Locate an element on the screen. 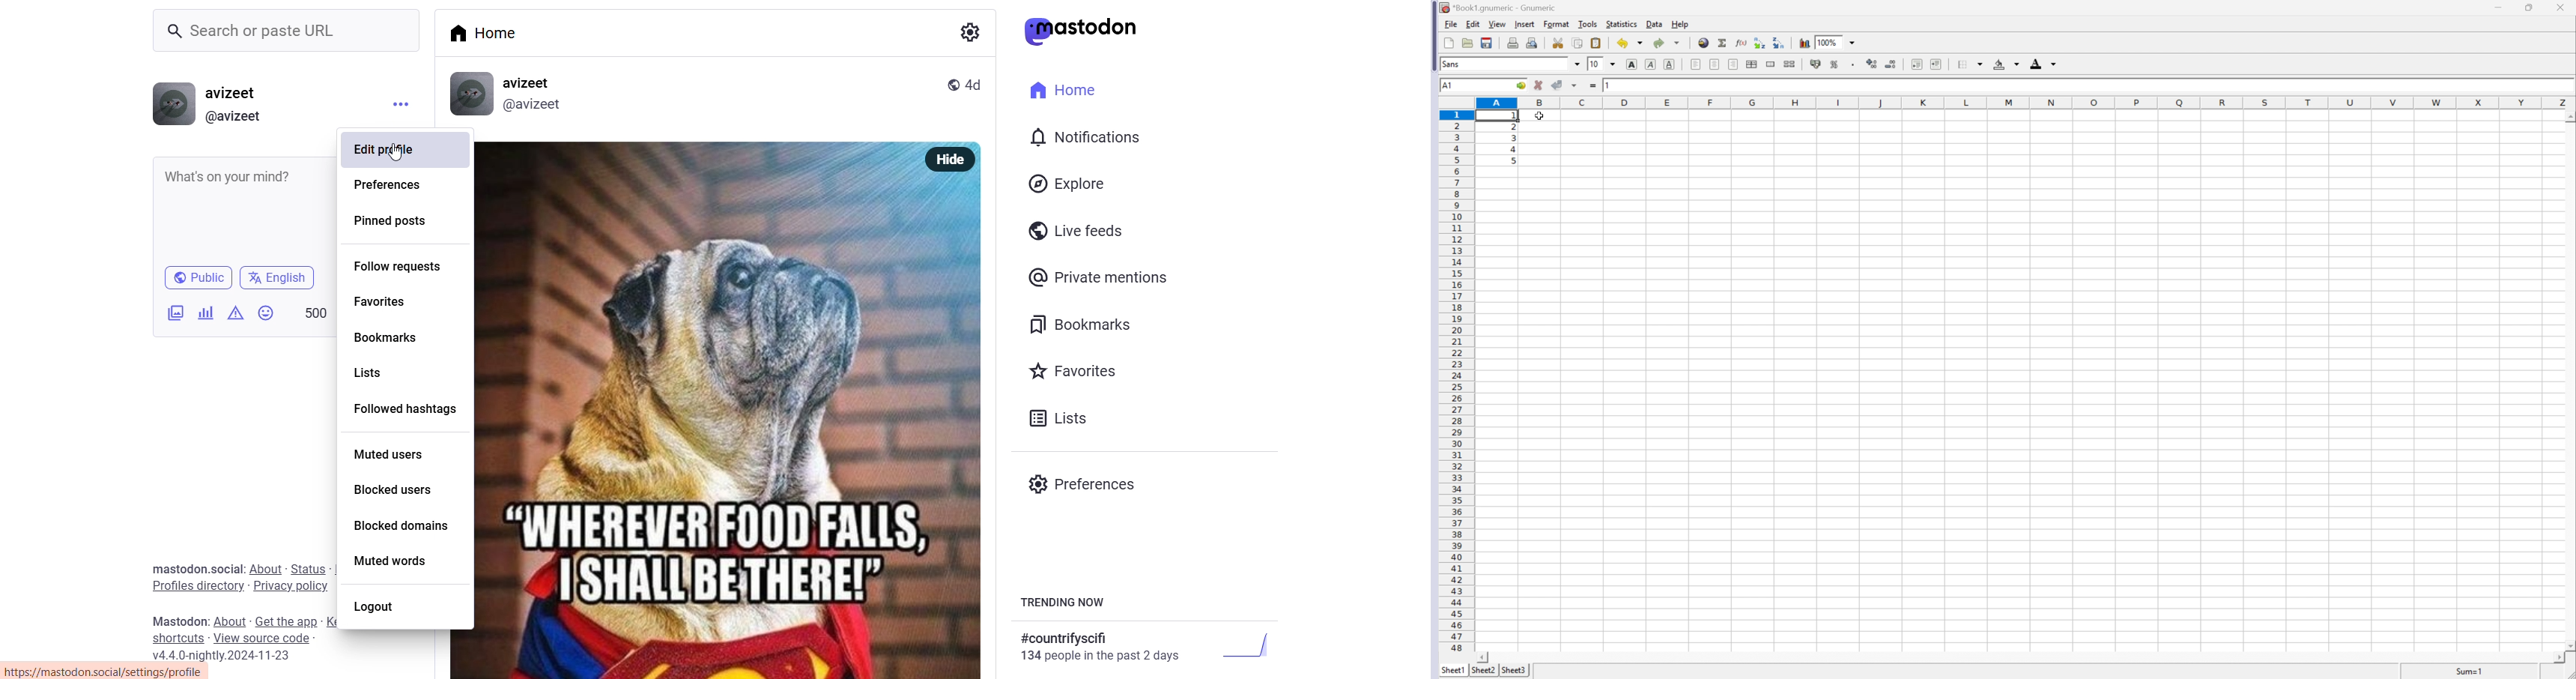  get the app is located at coordinates (286, 622).